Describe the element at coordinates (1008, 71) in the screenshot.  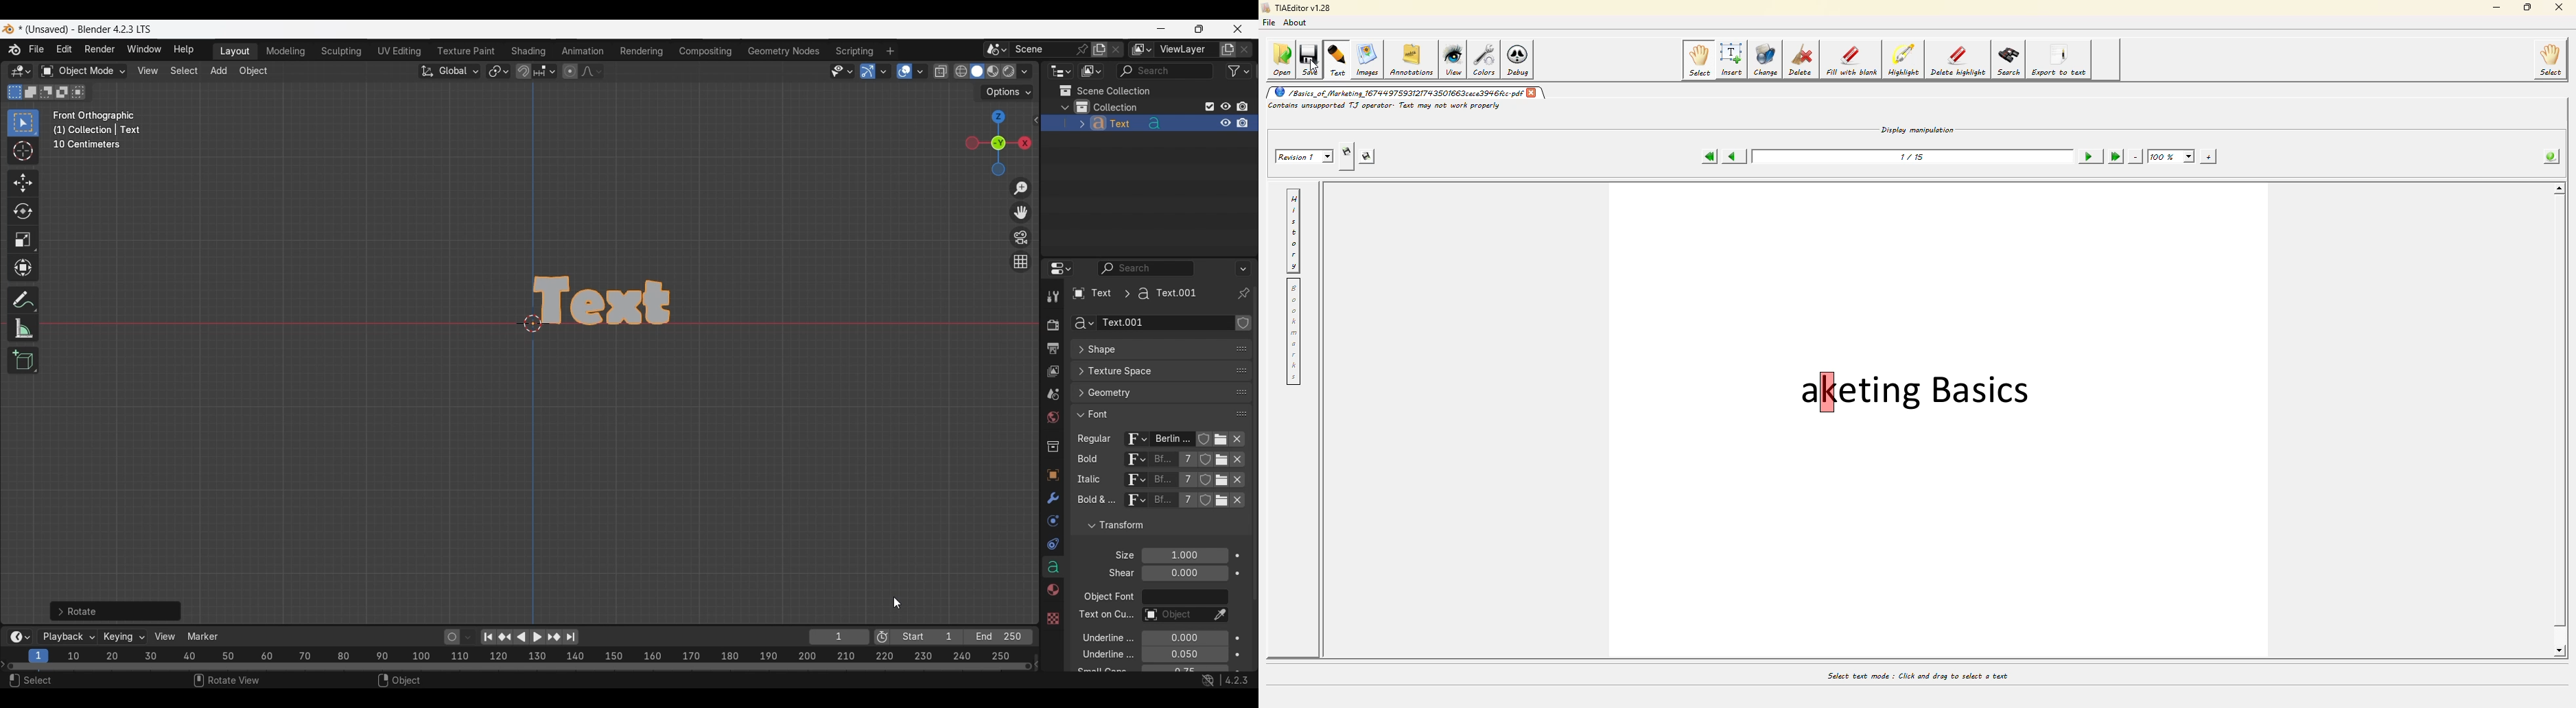
I see `Viewport shading, rendered` at that location.